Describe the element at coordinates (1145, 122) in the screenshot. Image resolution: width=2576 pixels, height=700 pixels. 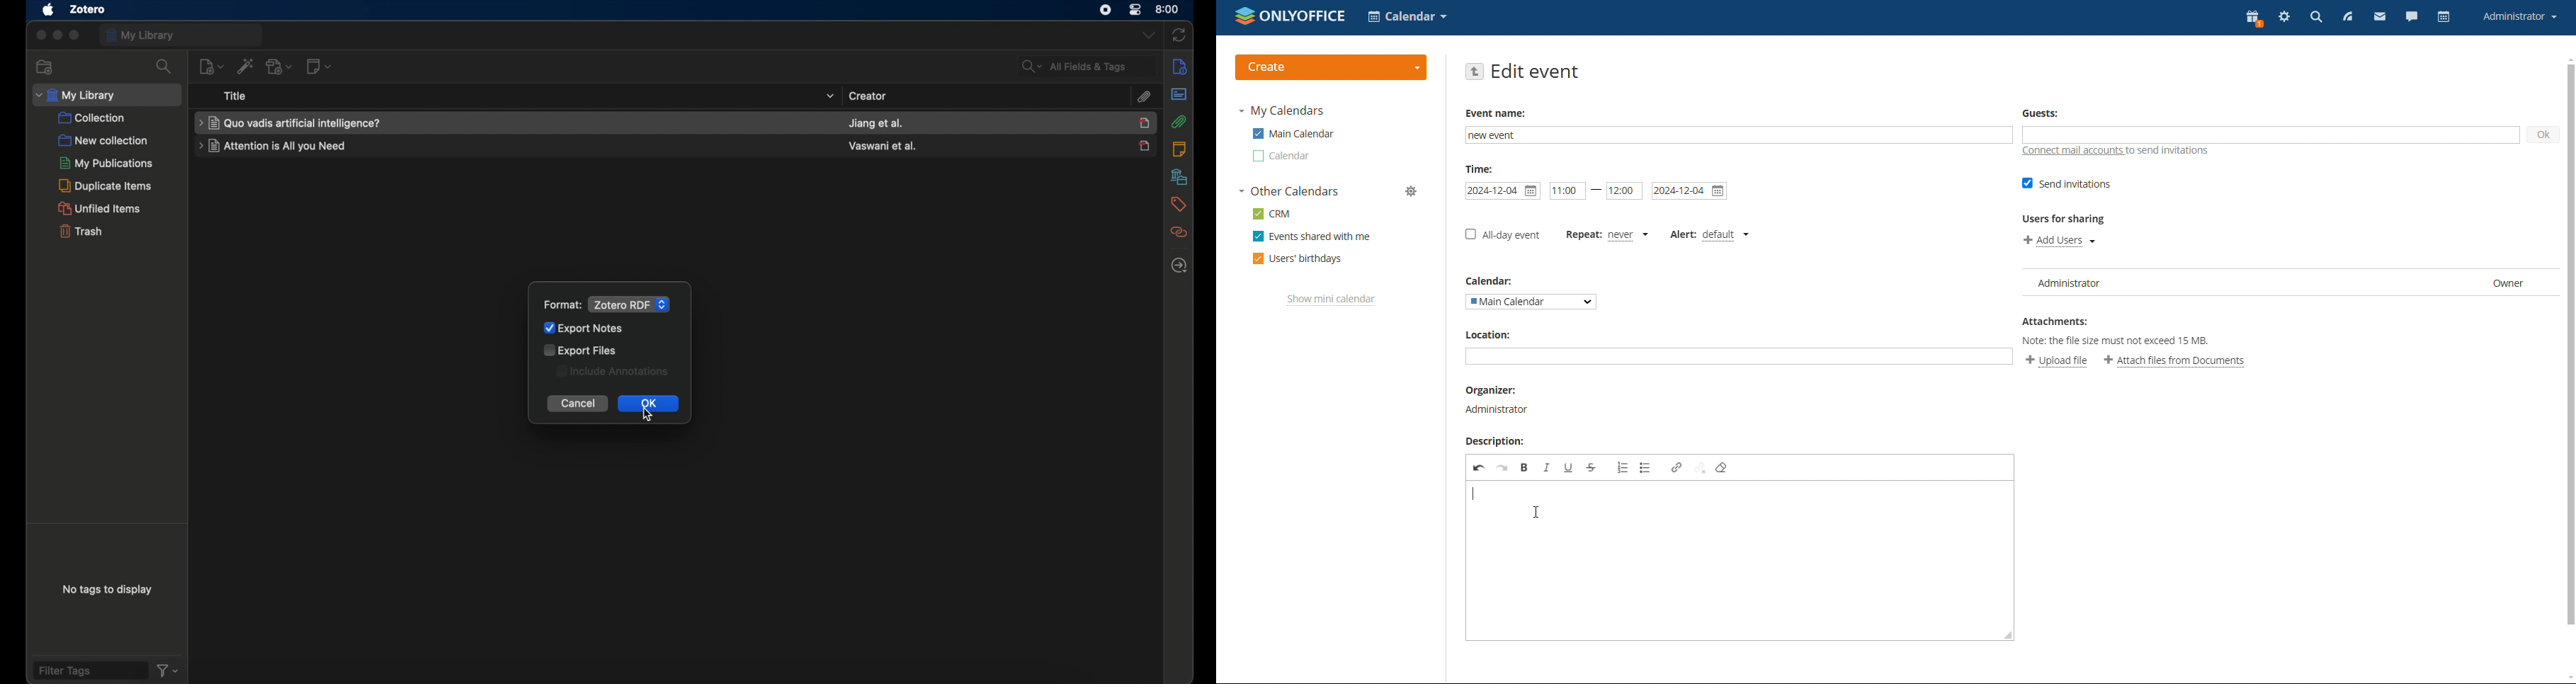
I see `item selected` at that location.